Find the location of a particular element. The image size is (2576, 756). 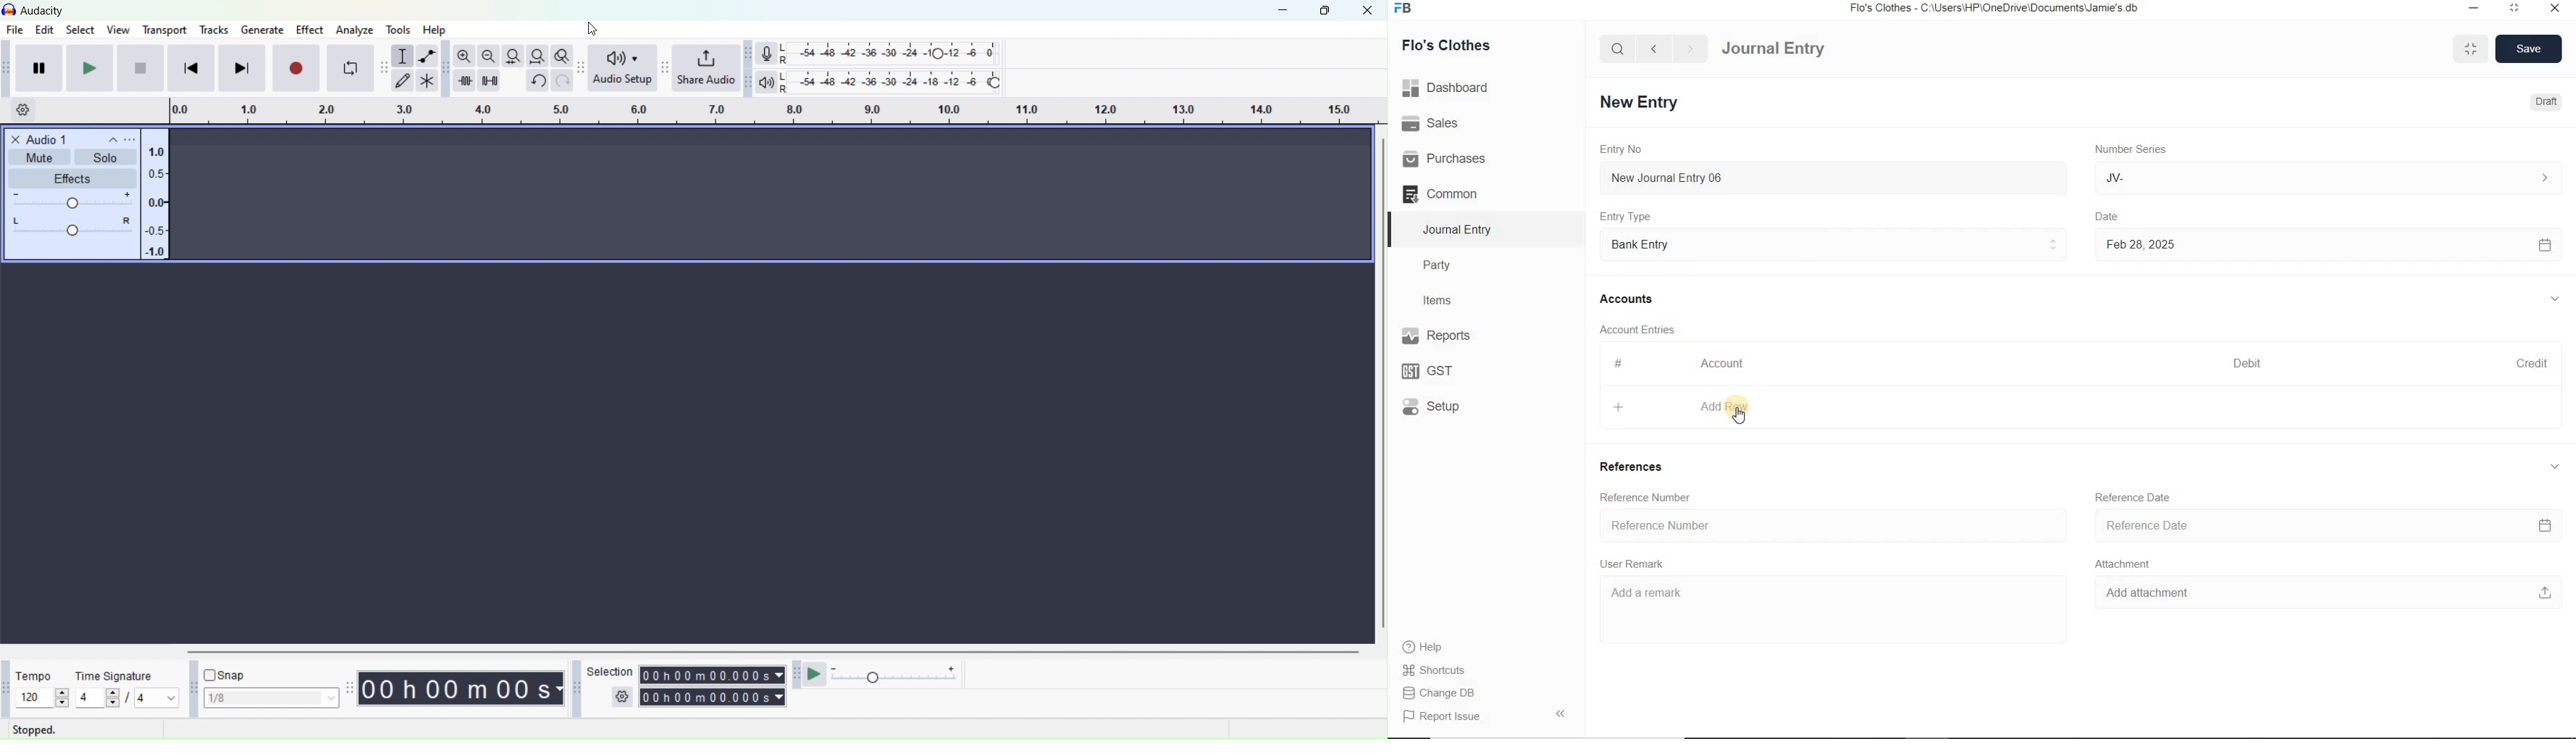

Selection is located at coordinates (611, 683).